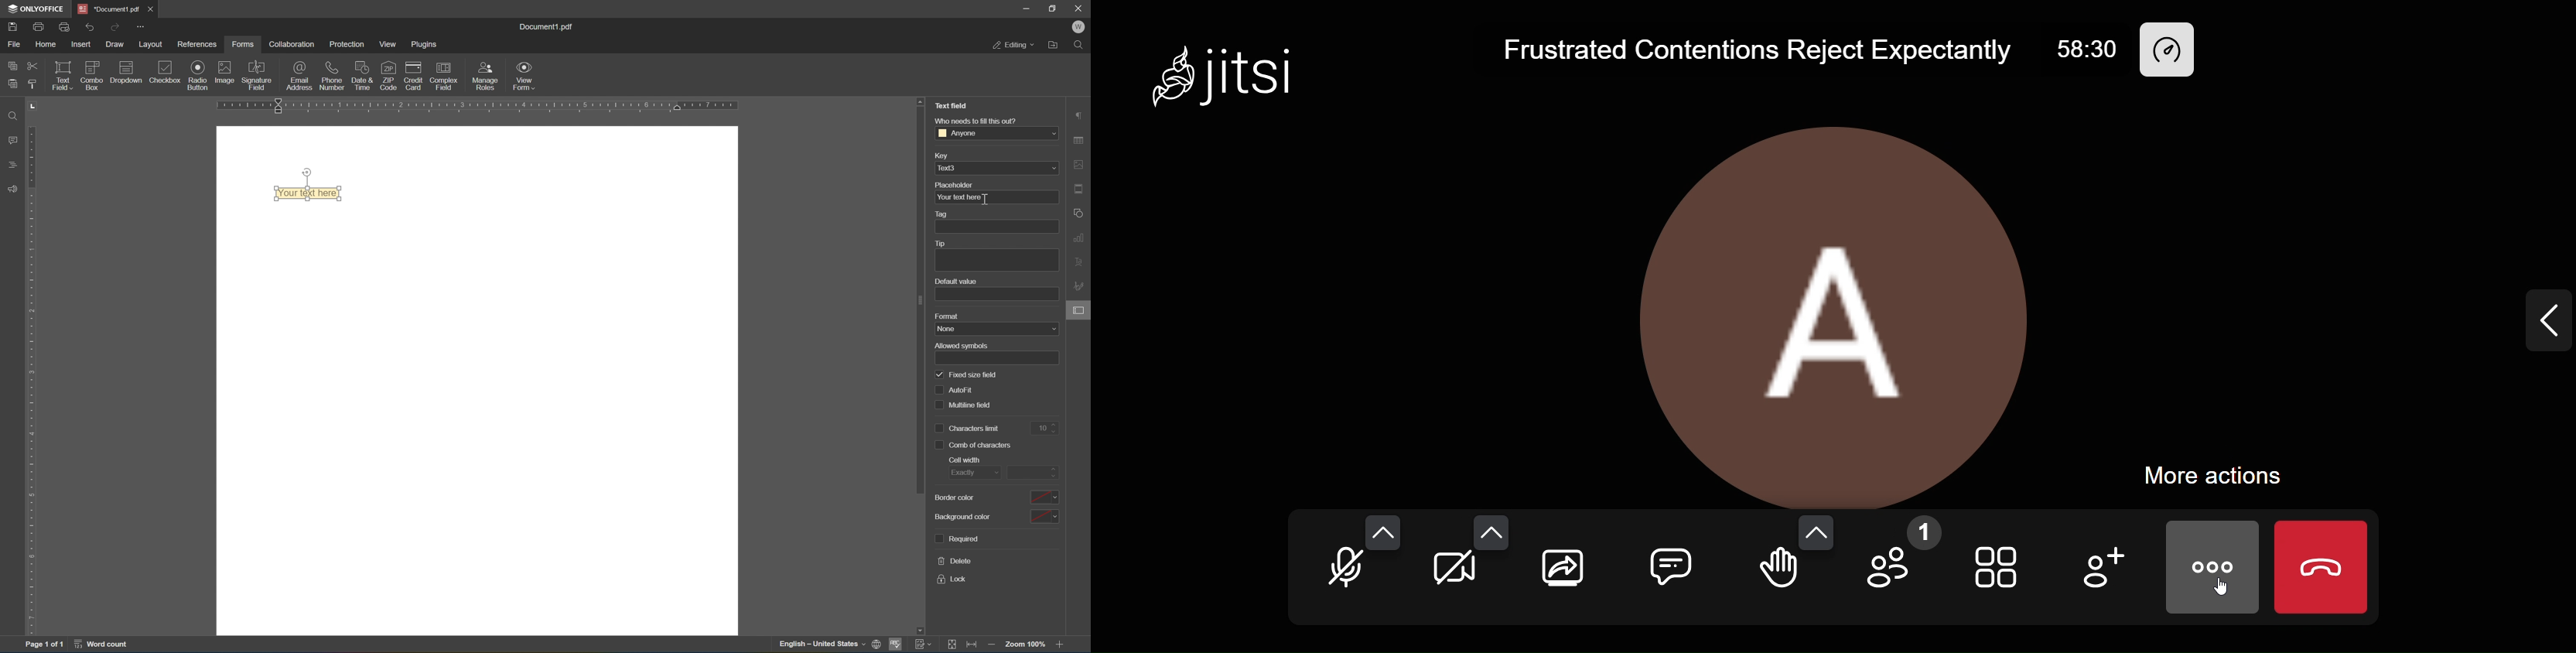 The image size is (2576, 672). I want to click on redo, so click(115, 26).